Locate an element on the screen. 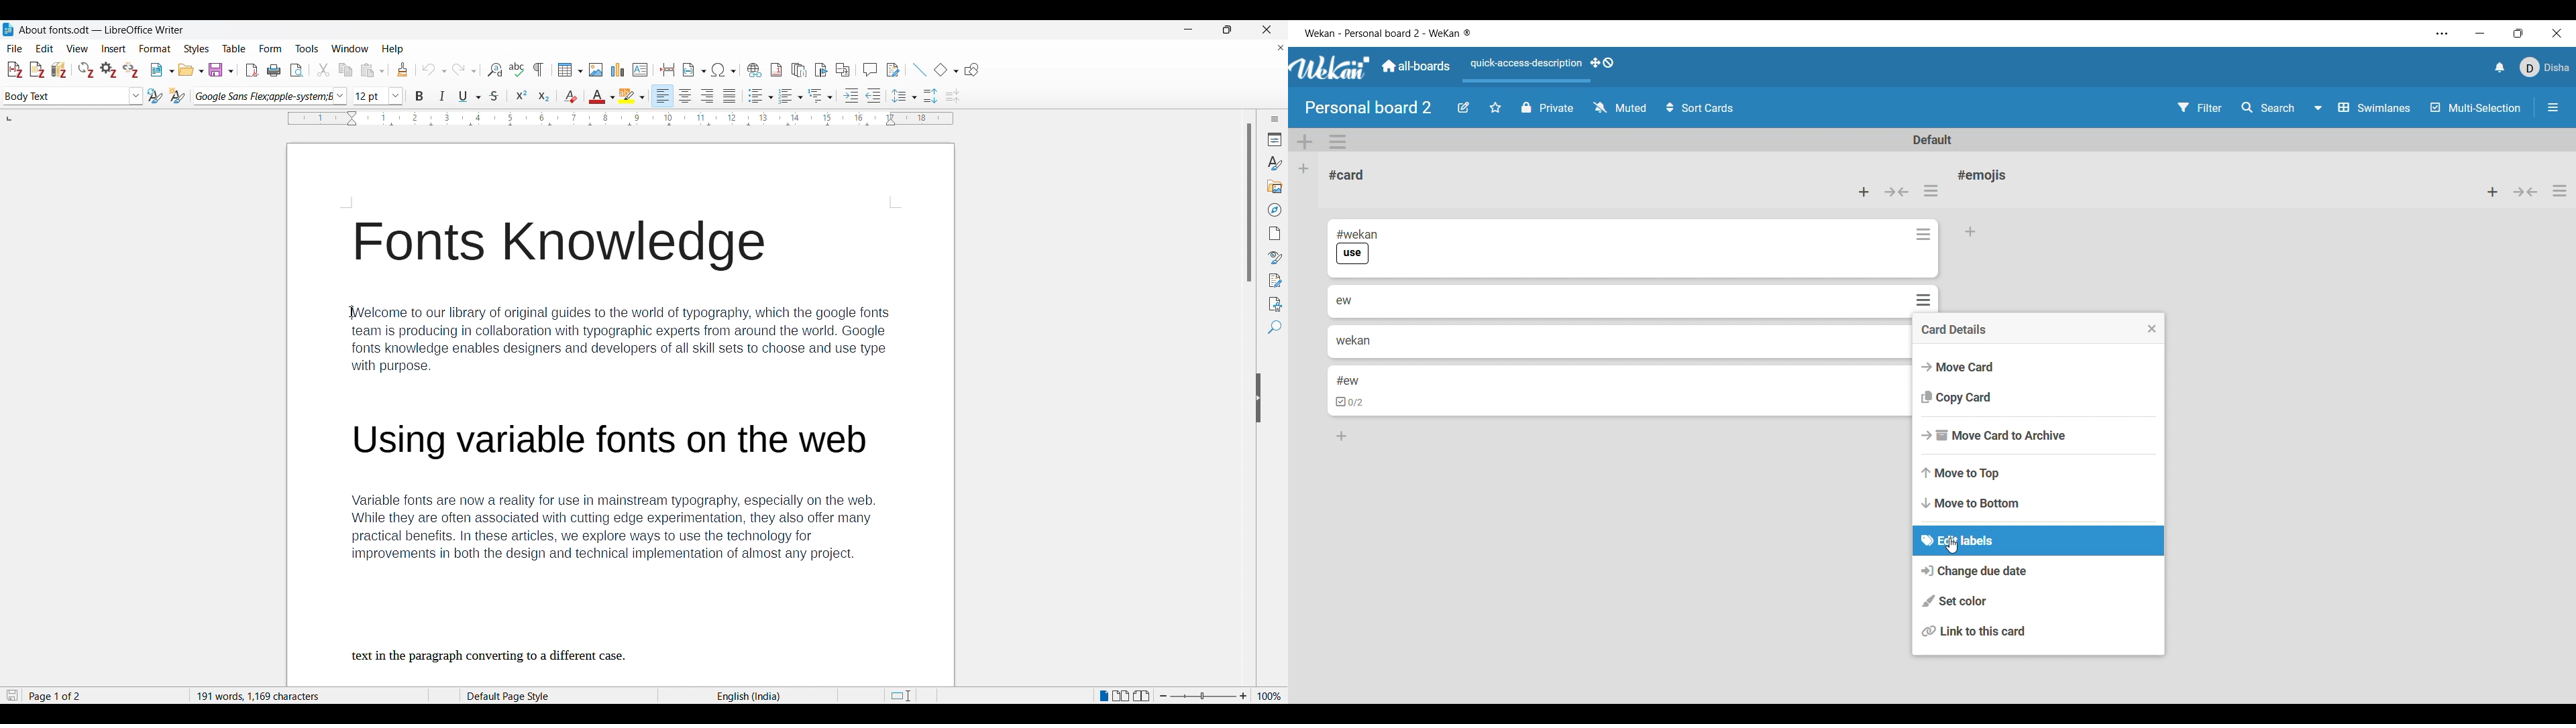  Page cut is located at coordinates (903, 696).